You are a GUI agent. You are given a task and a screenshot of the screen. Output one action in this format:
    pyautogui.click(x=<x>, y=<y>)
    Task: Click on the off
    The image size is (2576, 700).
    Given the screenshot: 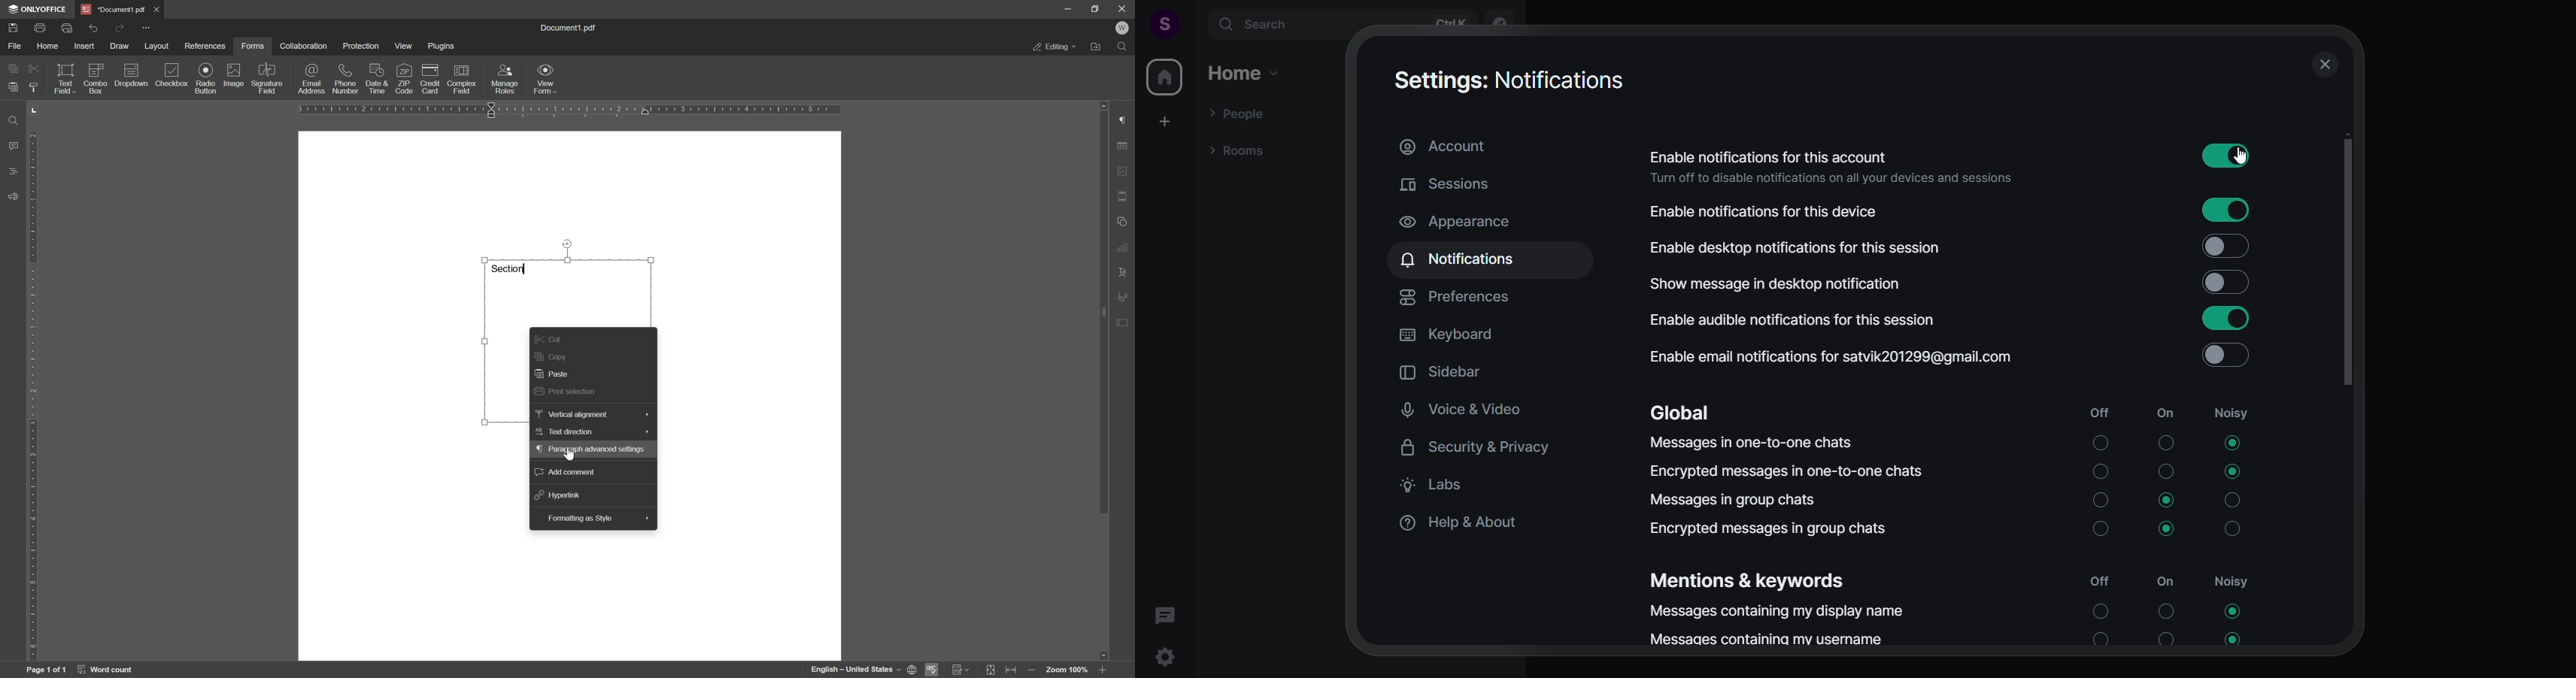 What is the action you would take?
    pyautogui.click(x=2096, y=579)
    